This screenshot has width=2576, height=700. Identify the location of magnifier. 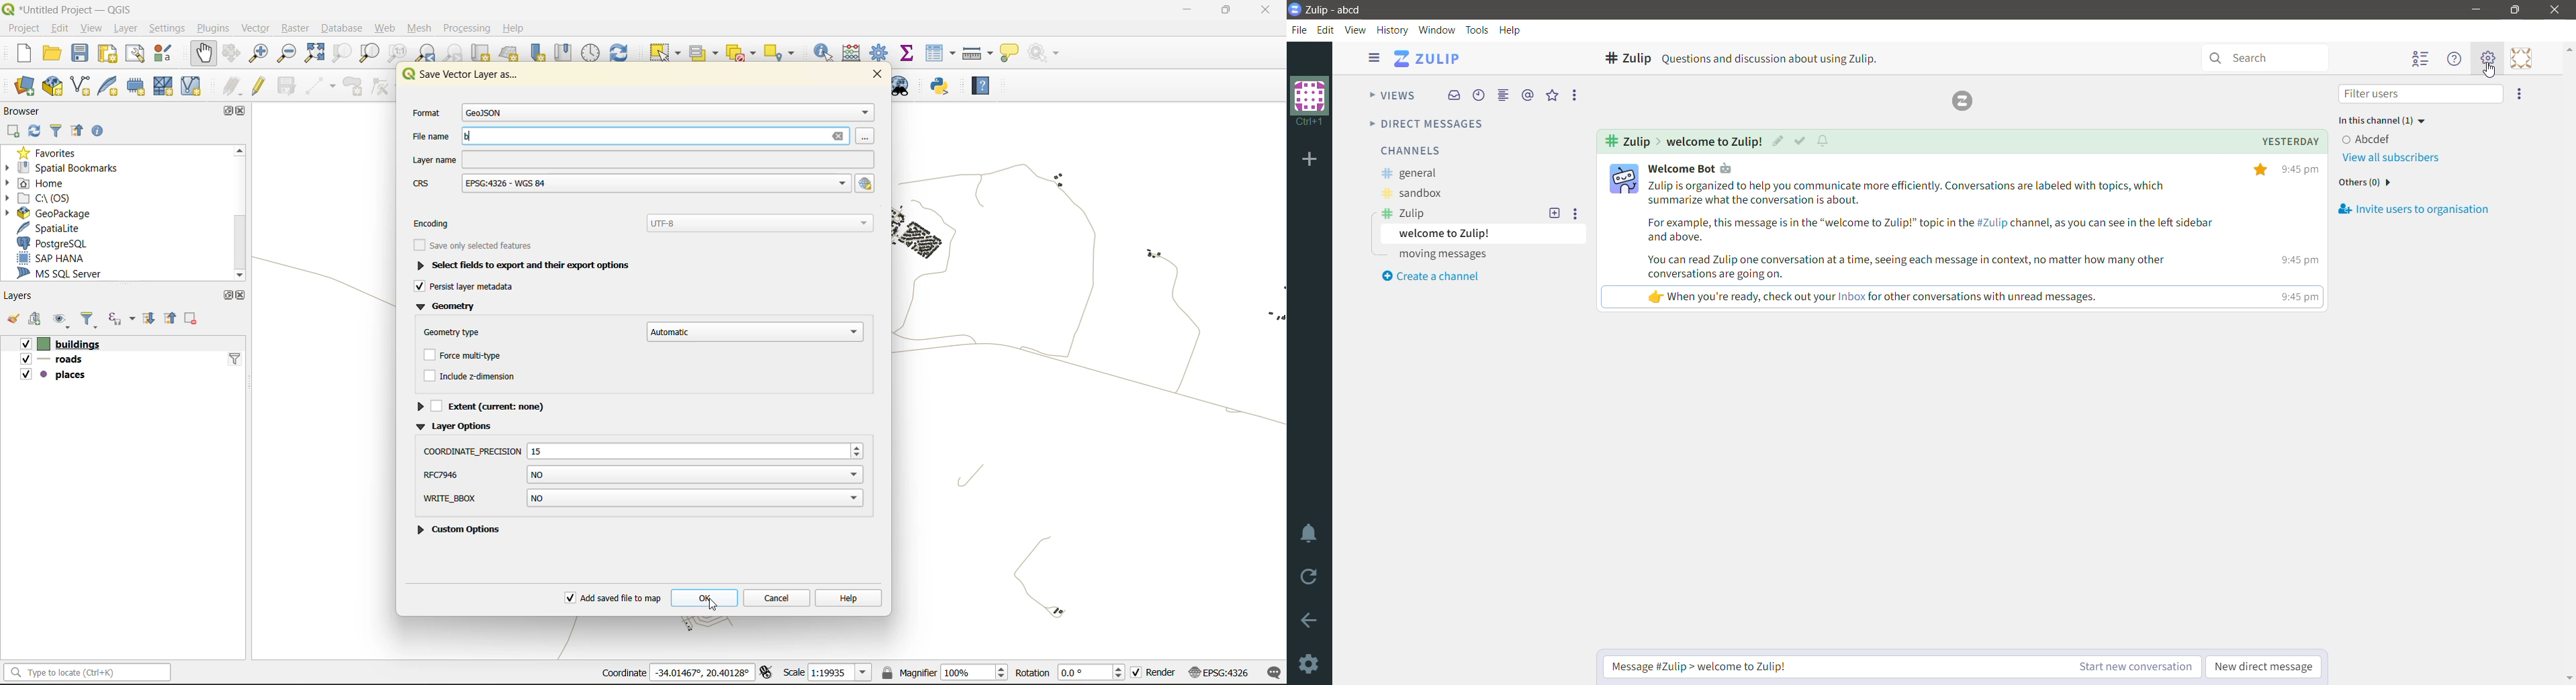
(944, 674).